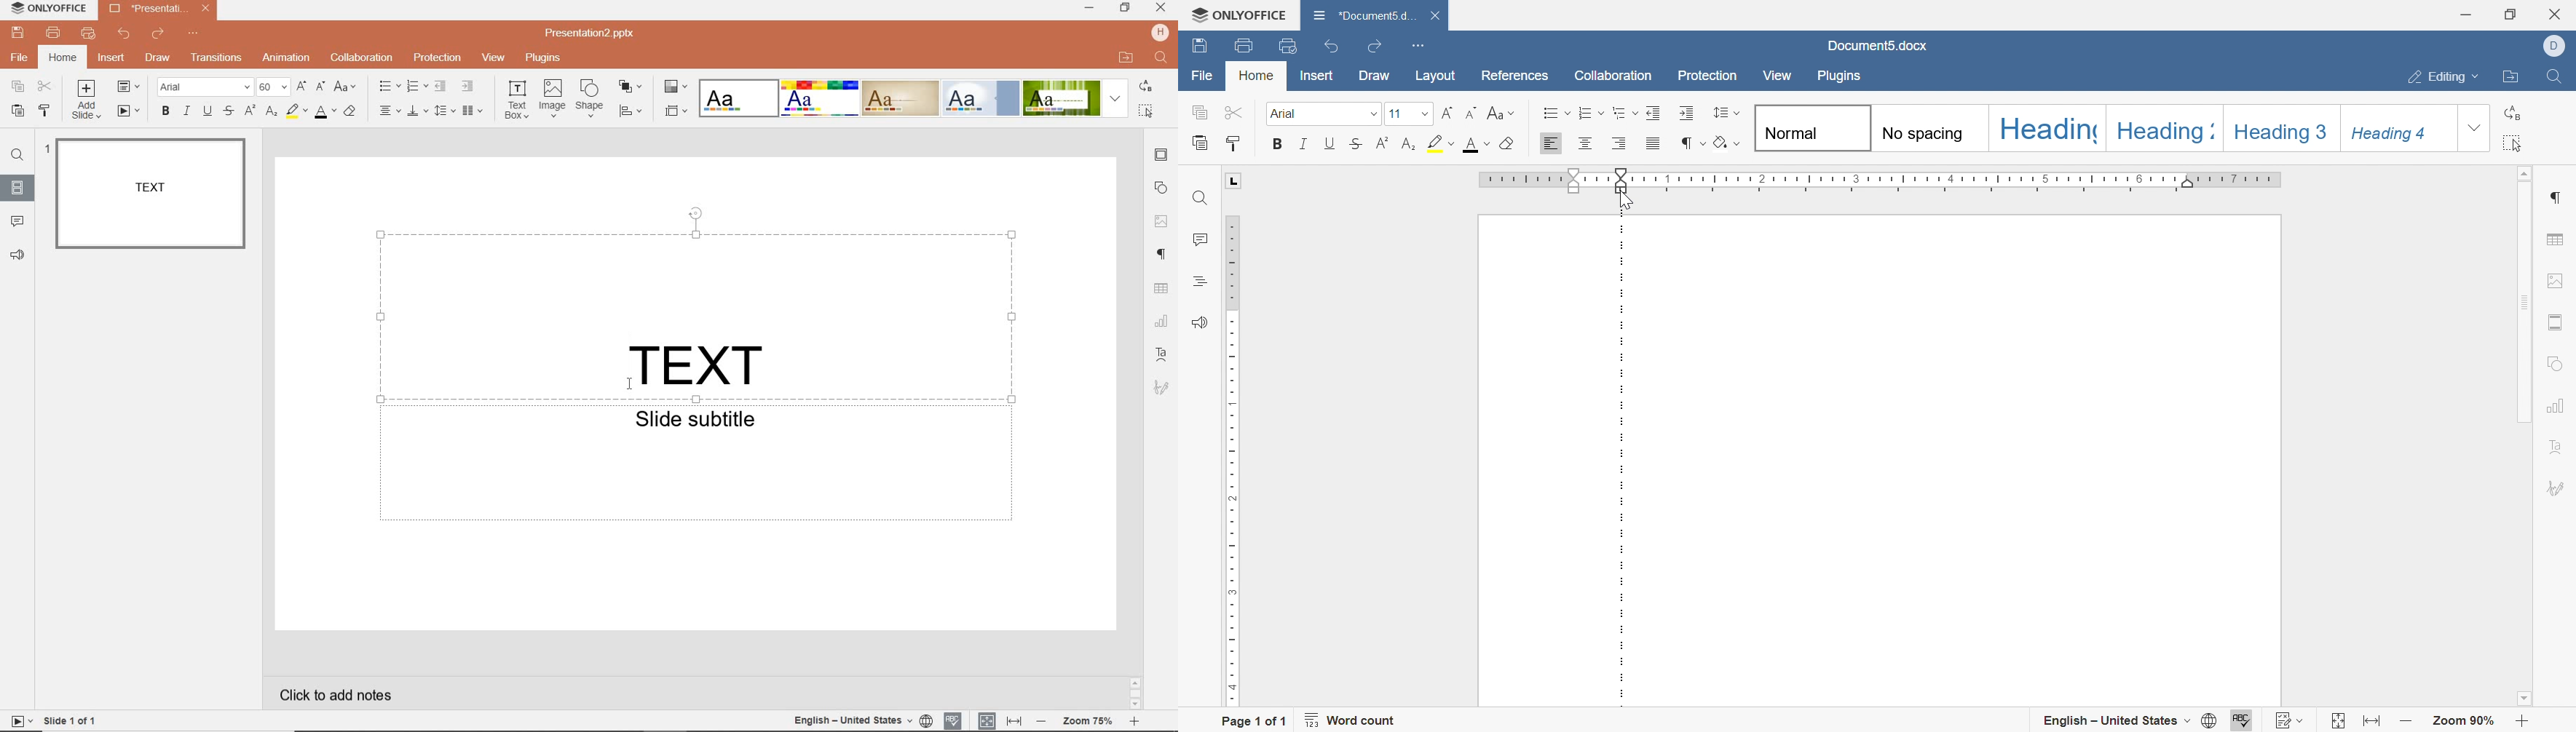  Describe the element at coordinates (354, 110) in the screenshot. I see `CLEAR STYLE` at that location.